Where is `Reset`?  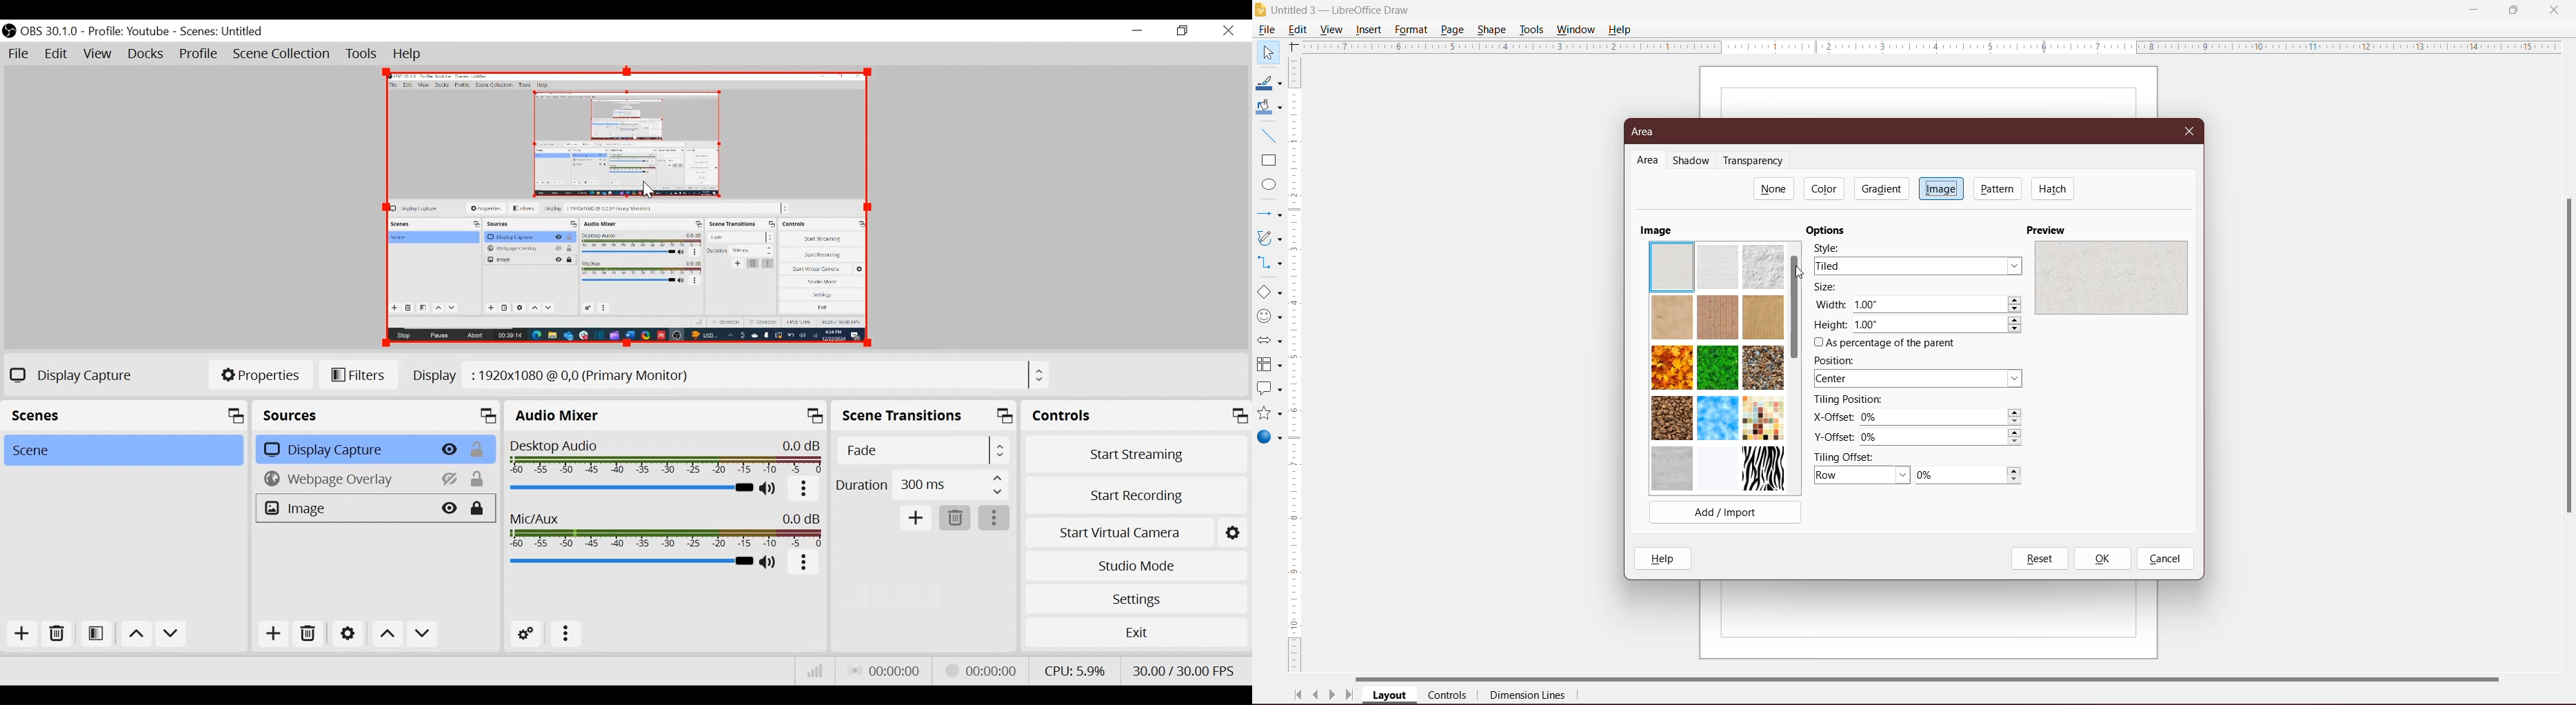 Reset is located at coordinates (2039, 559).